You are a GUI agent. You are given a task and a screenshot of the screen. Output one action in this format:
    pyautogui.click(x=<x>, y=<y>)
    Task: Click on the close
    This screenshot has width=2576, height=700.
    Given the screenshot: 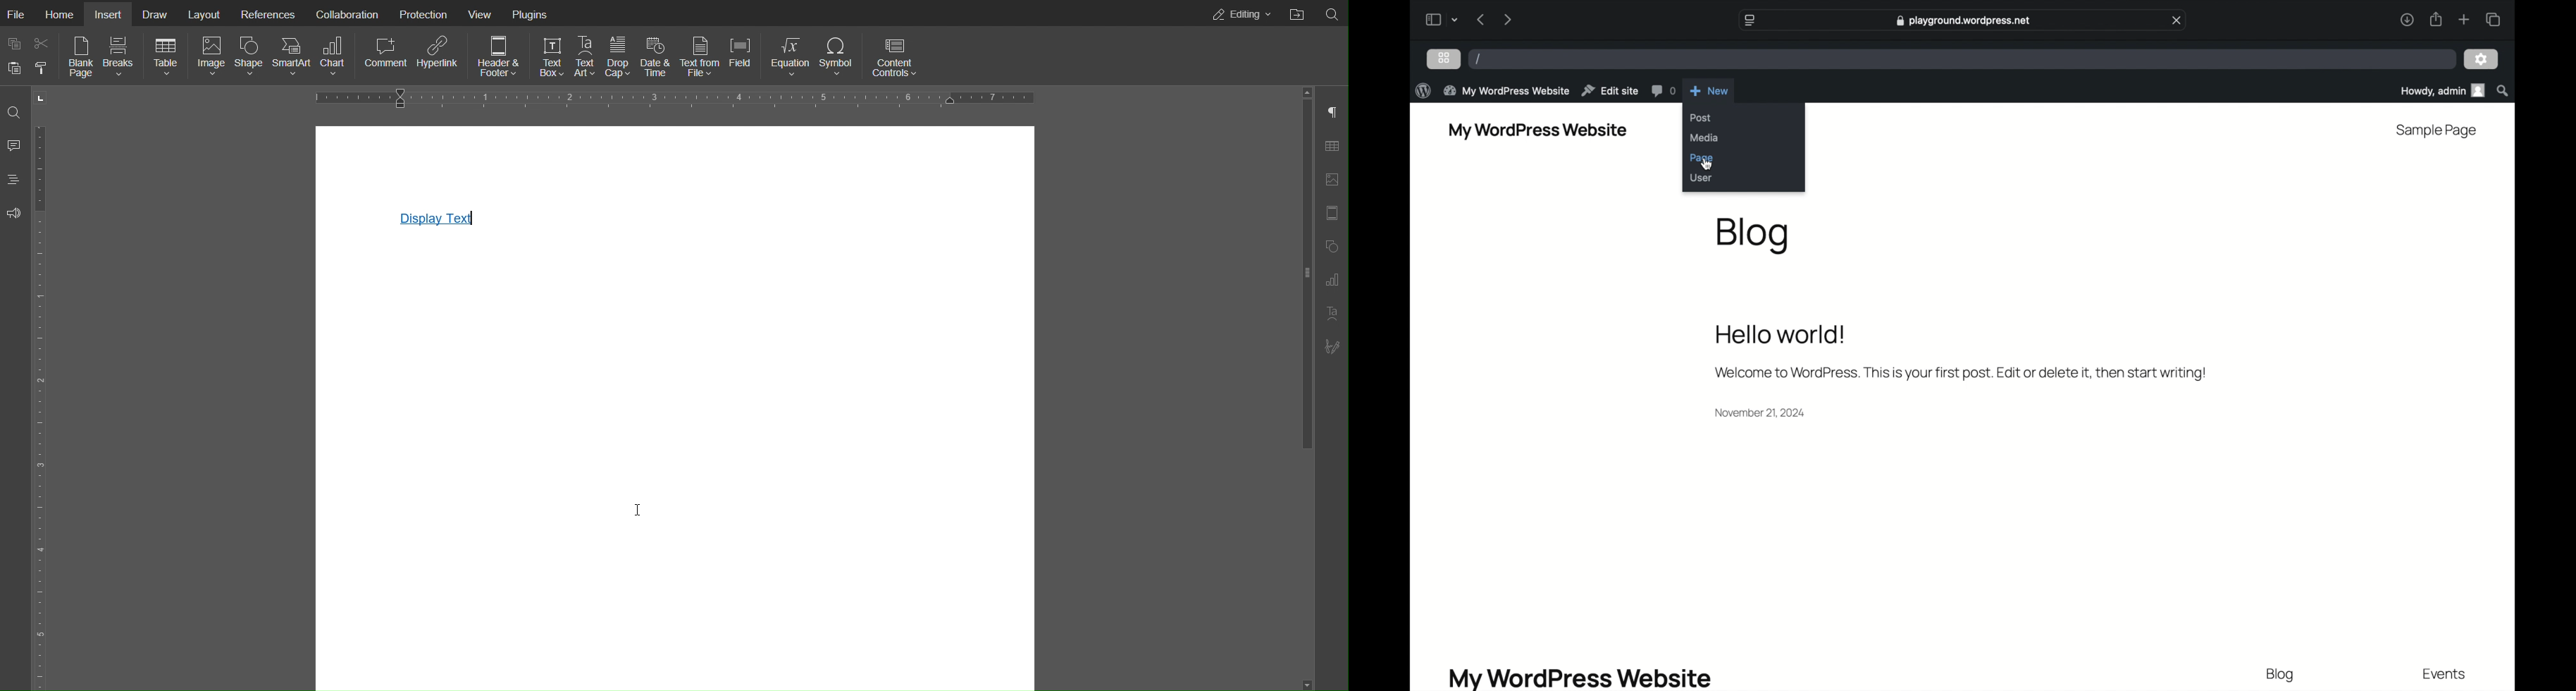 What is the action you would take?
    pyautogui.click(x=2178, y=20)
    